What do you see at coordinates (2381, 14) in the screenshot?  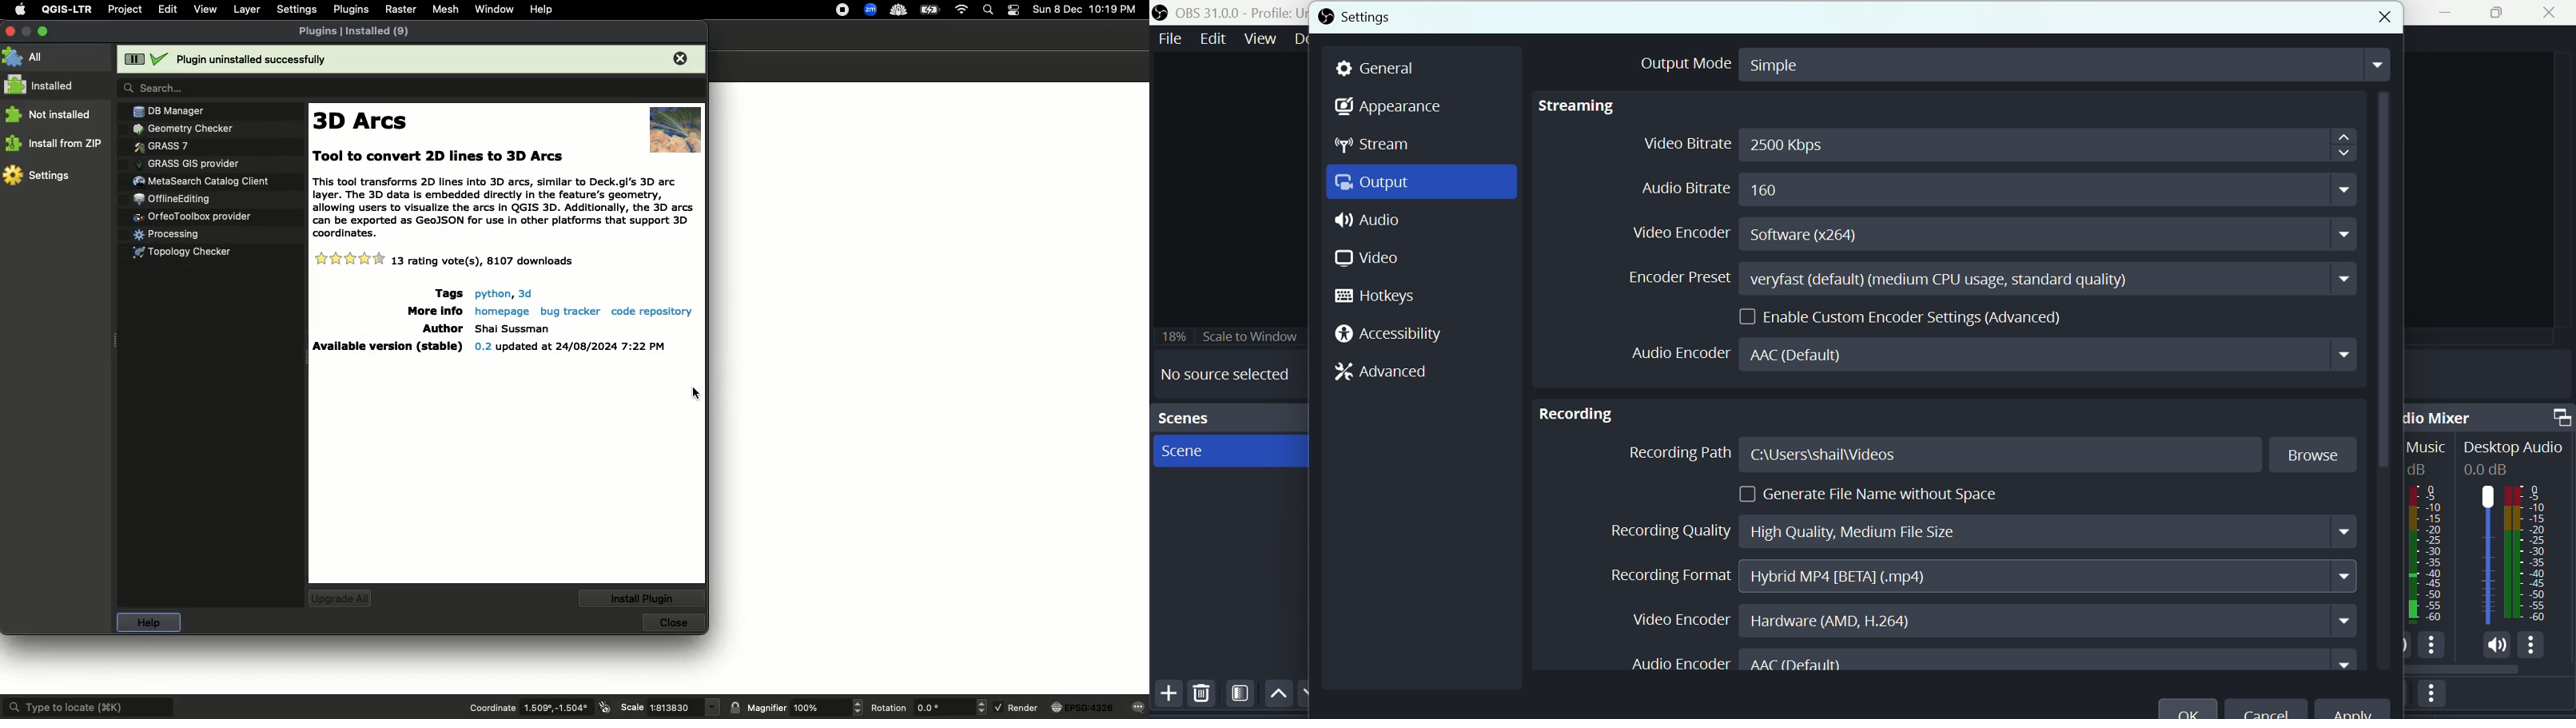 I see `close` at bounding box center [2381, 14].